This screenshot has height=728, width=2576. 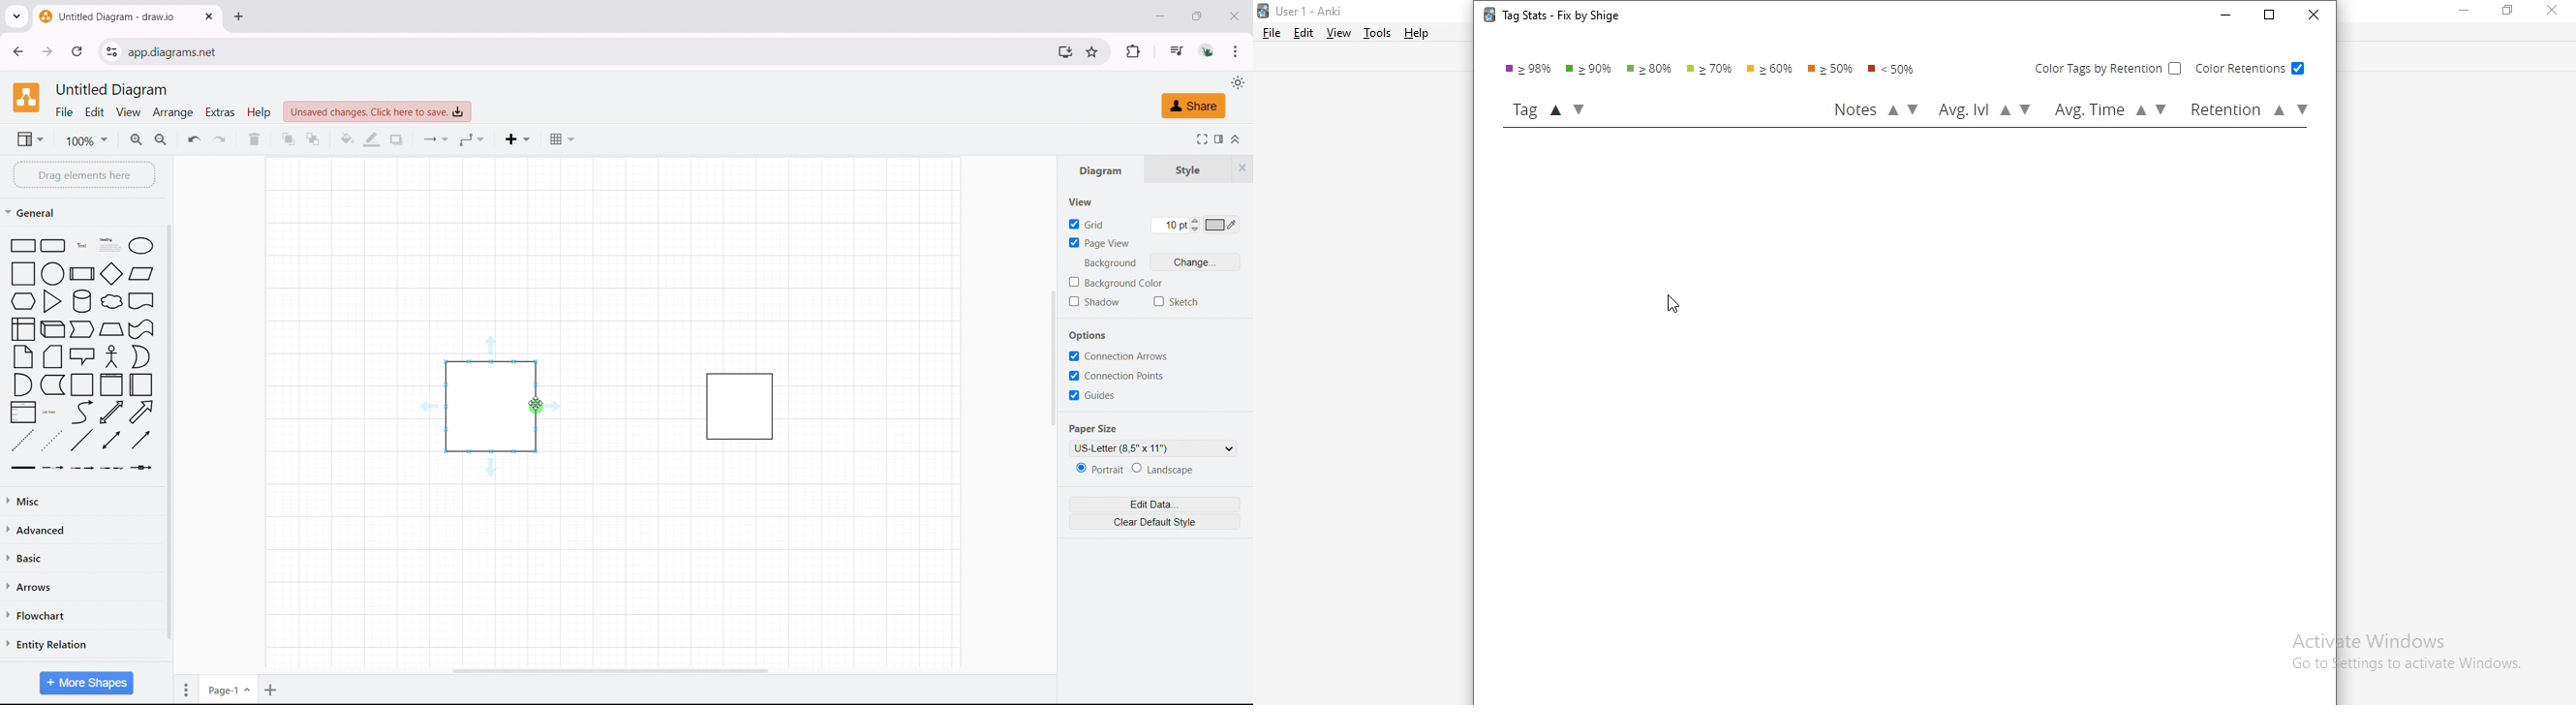 I want to click on View, so click(x=1075, y=201).